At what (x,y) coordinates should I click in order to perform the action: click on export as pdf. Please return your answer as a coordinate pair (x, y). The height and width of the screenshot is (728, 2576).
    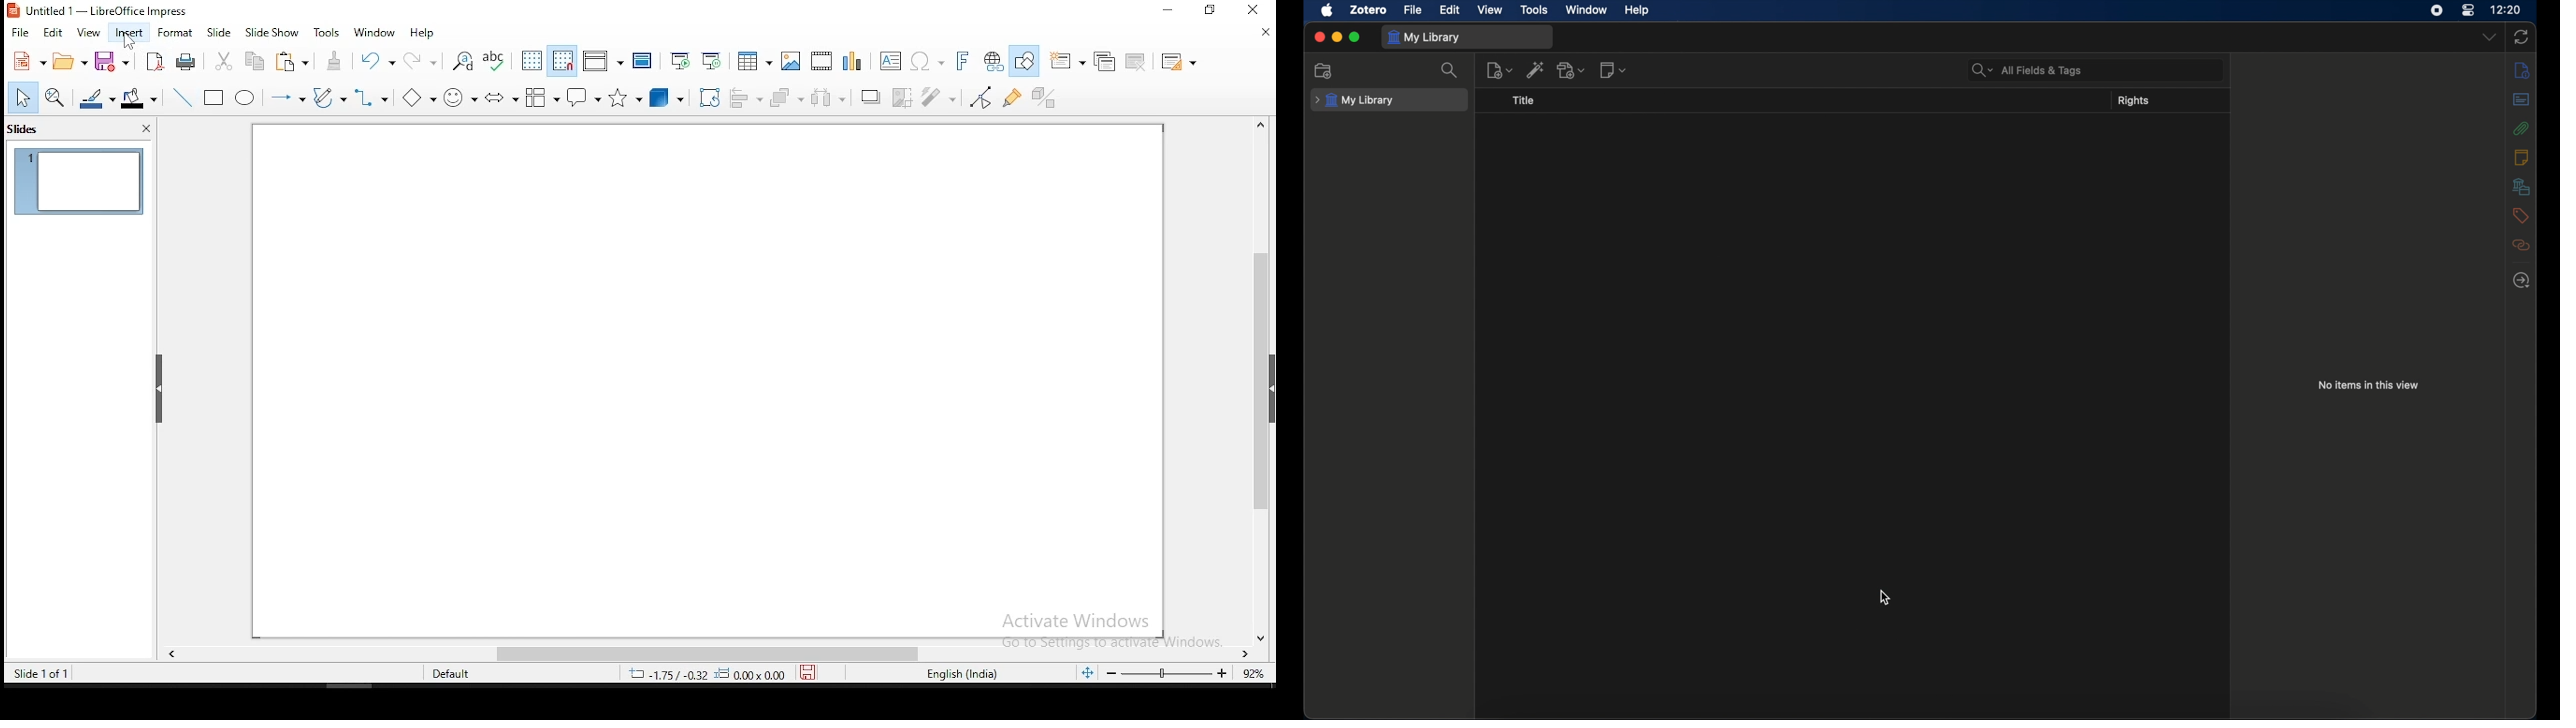
    Looking at the image, I should click on (156, 61).